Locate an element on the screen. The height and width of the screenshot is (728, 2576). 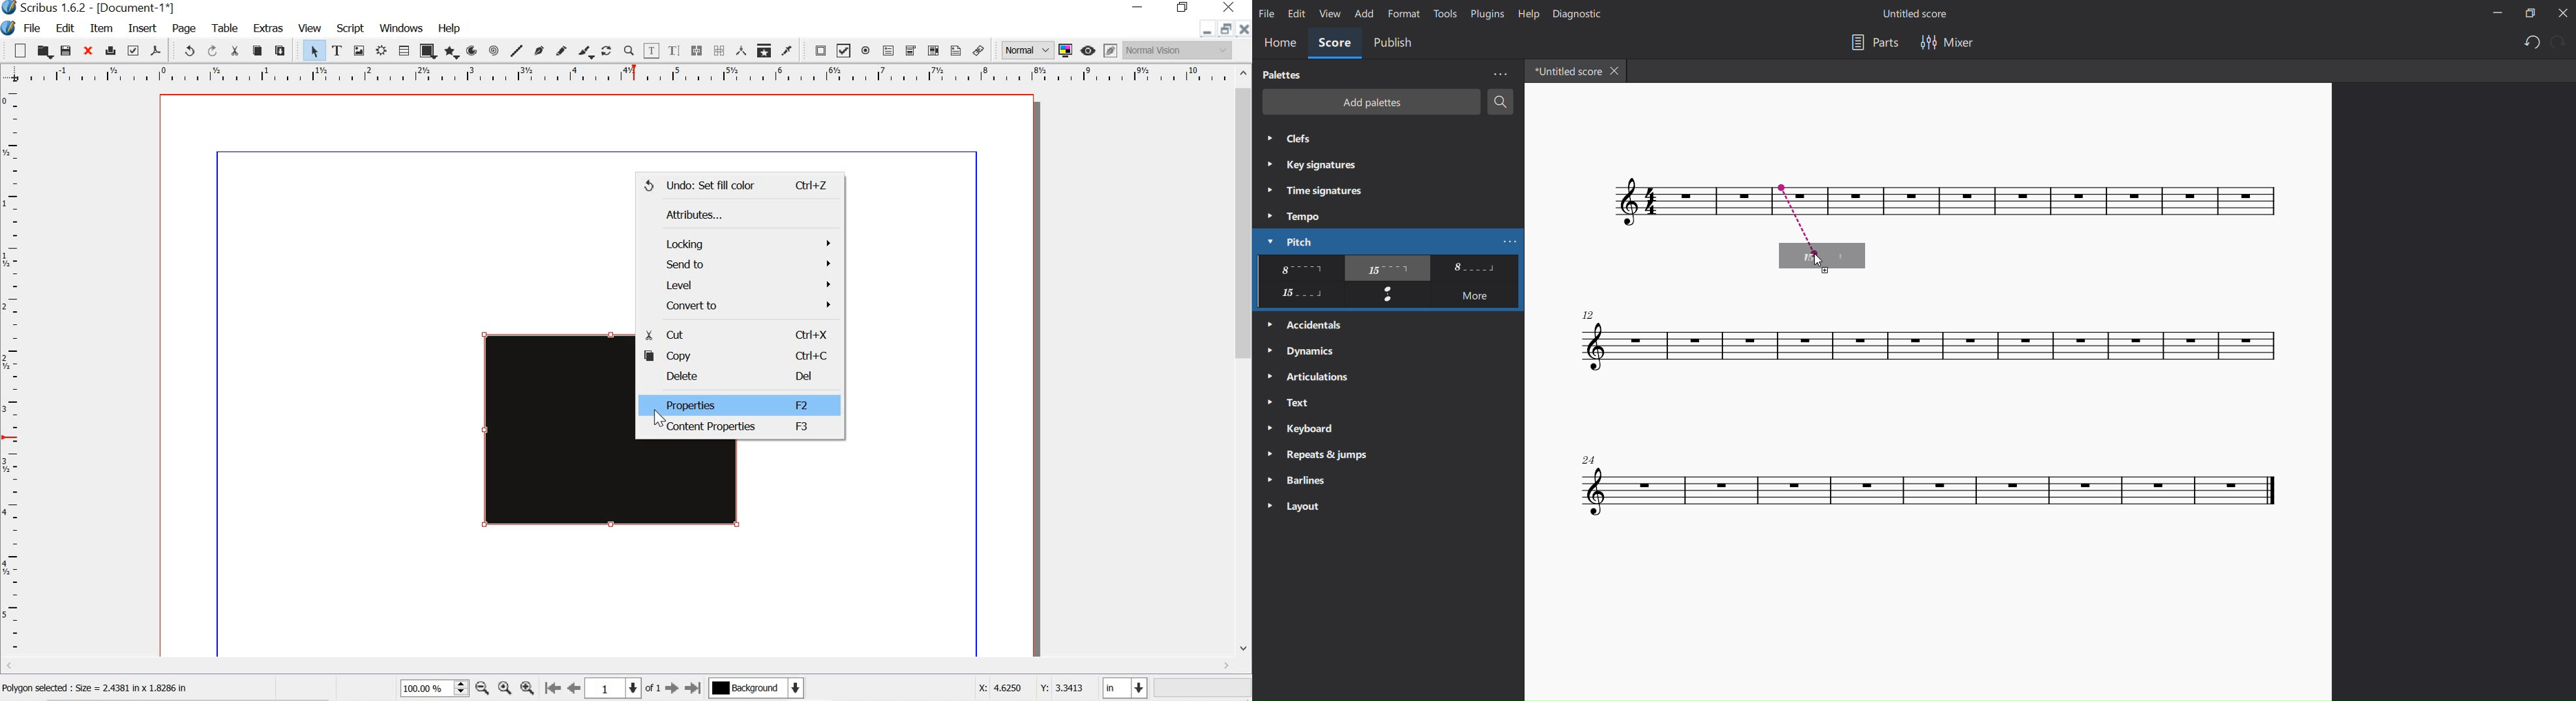
cut is located at coordinates (236, 52).